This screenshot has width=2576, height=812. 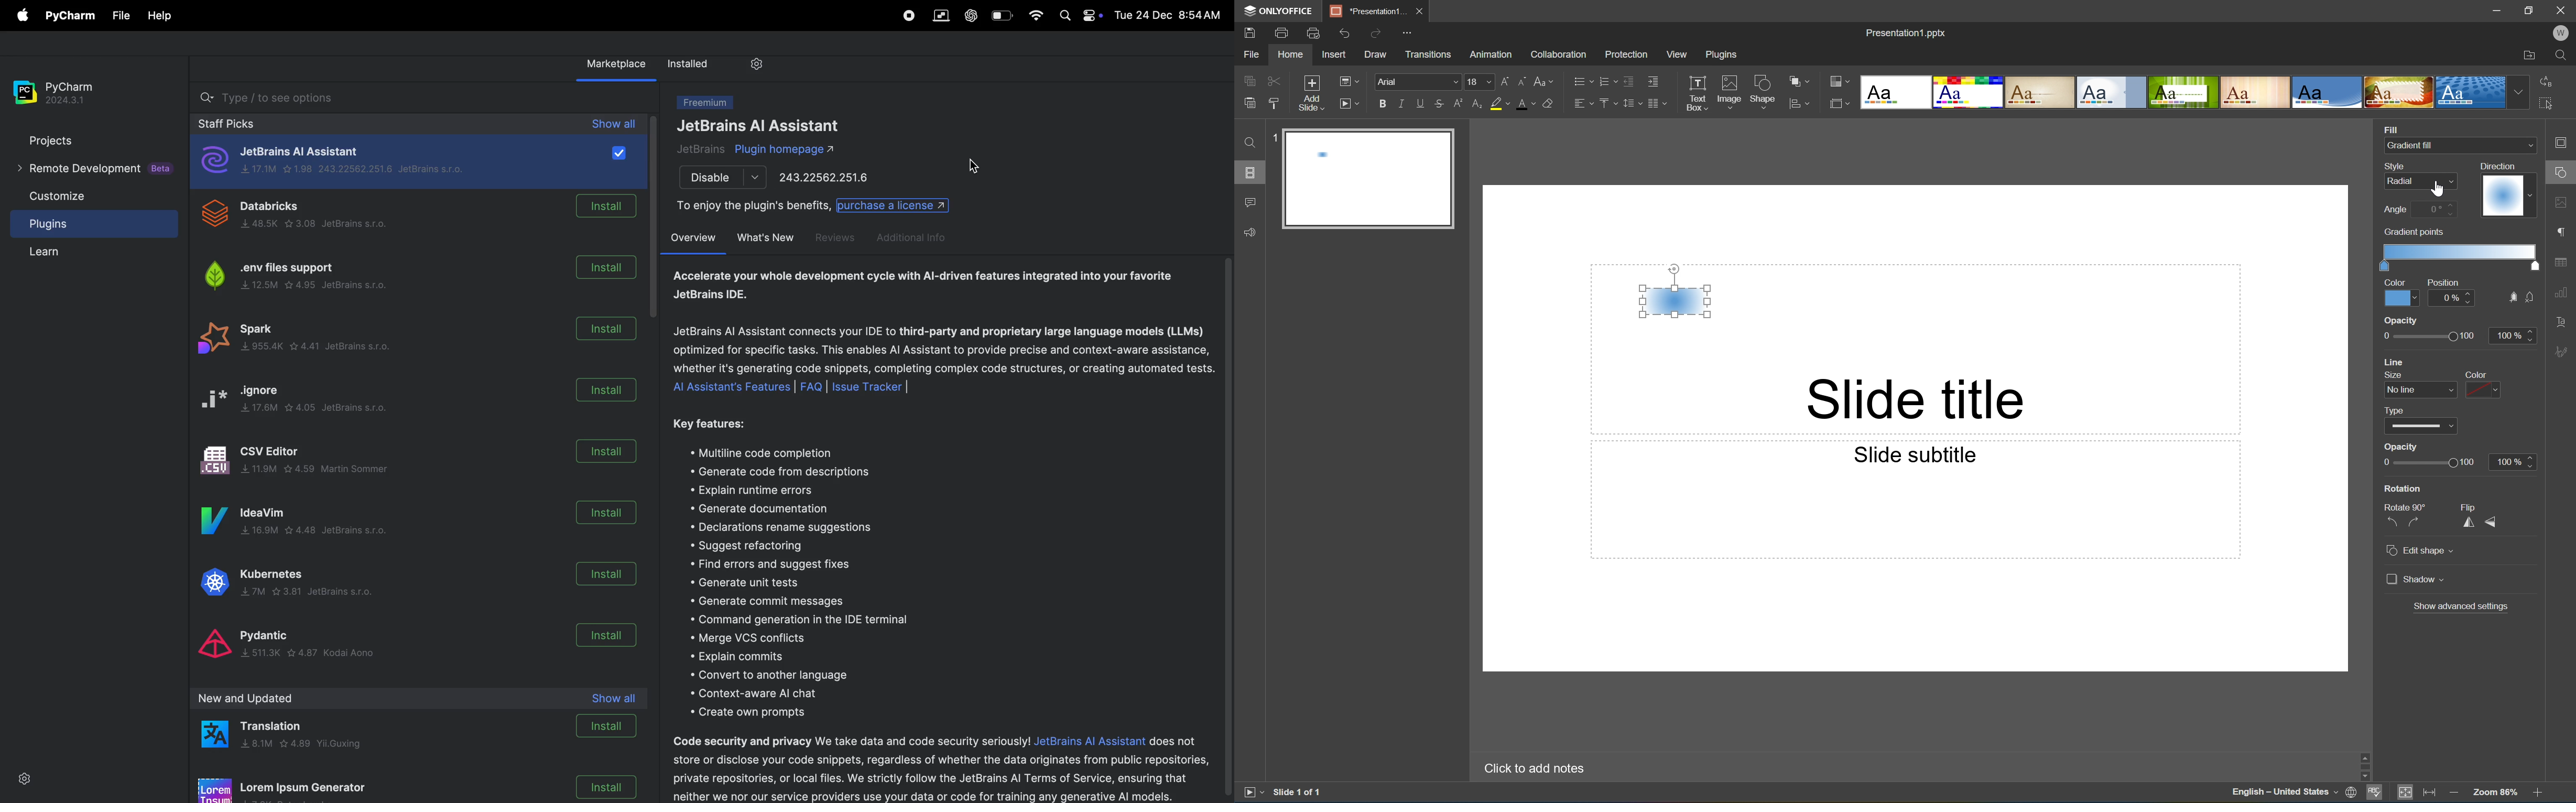 I want to click on Csv editor, so click(x=299, y=469).